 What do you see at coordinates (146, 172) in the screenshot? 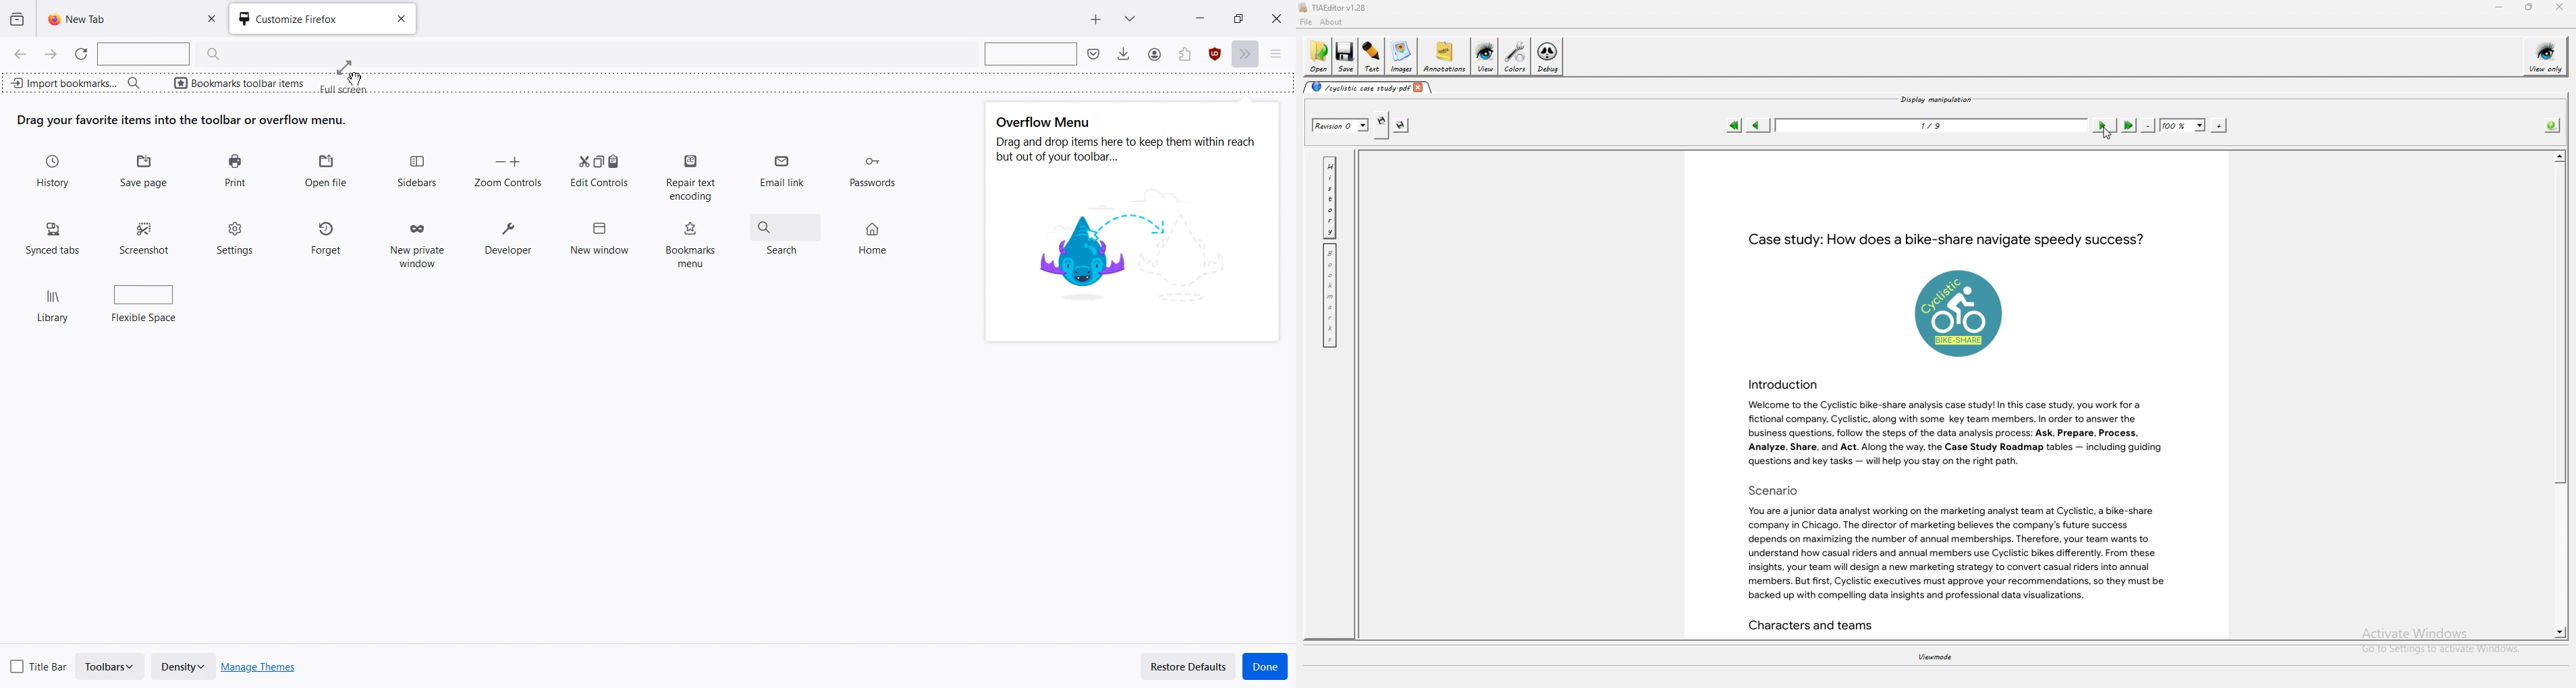
I see `Save Page` at bounding box center [146, 172].